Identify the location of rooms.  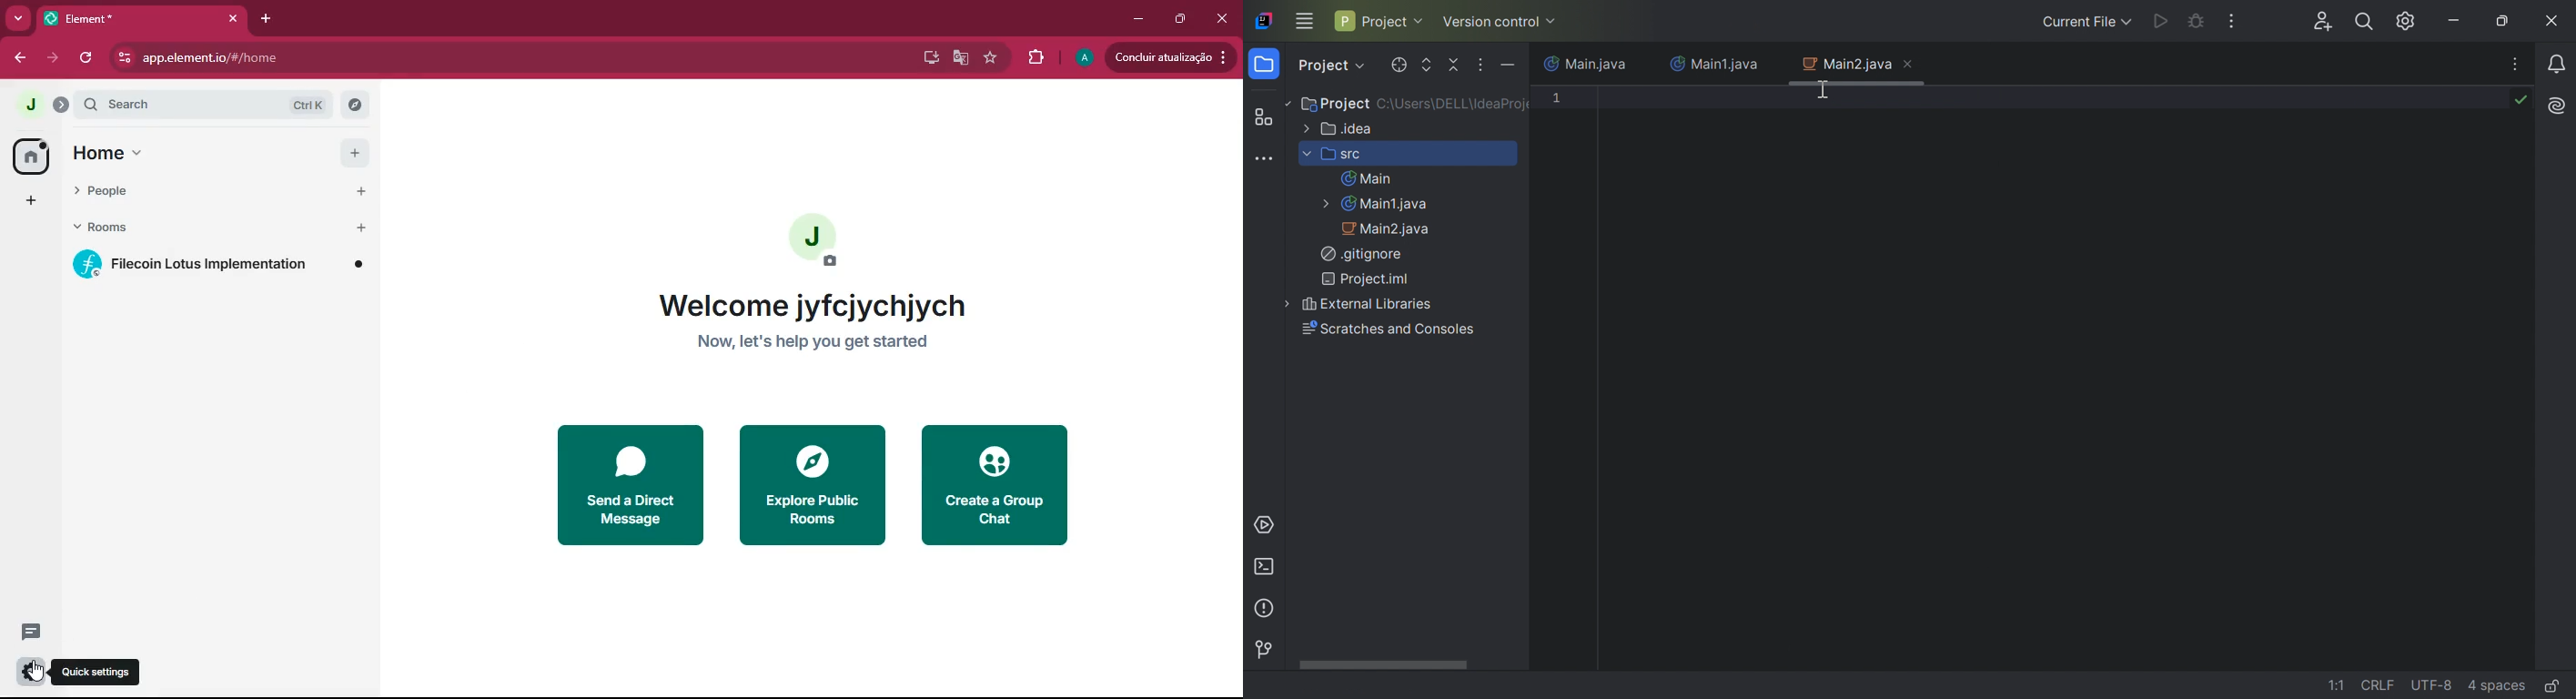
(191, 229).